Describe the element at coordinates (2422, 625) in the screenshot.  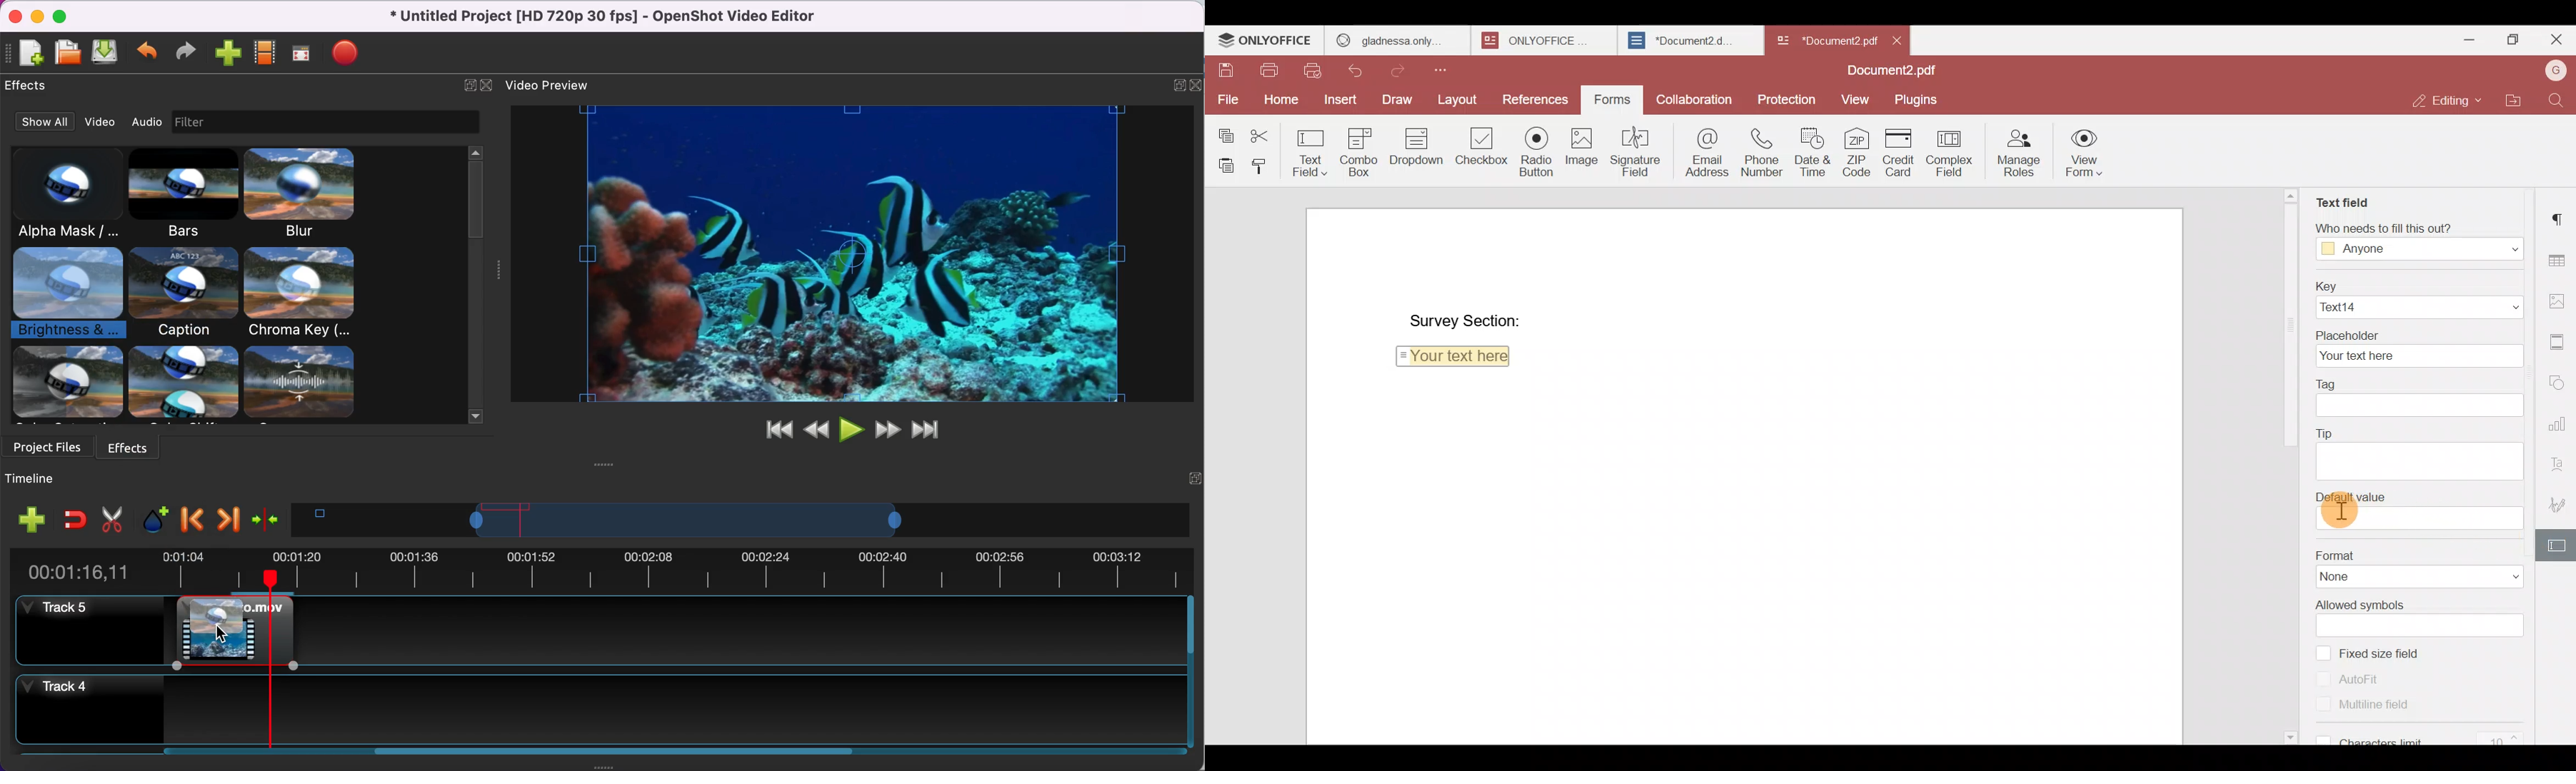
I see `text box` at that location.